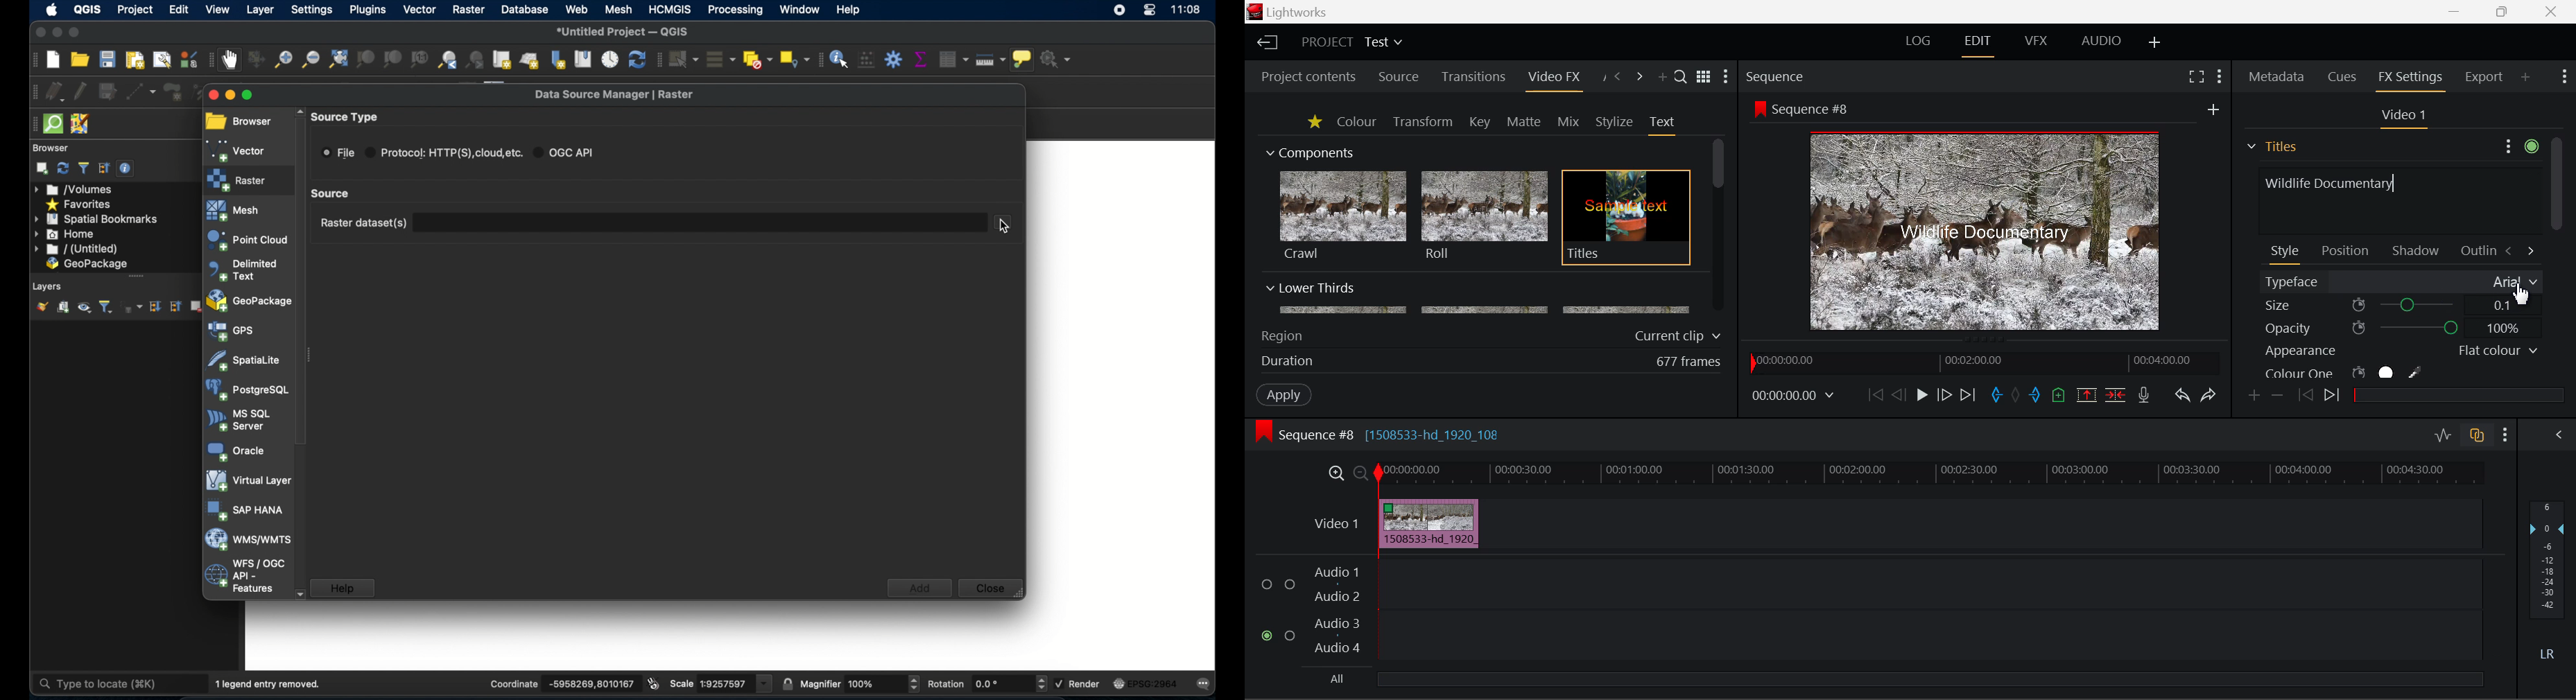 The width and height of the screenshot is (2576, 700). I want to click on icon, so click(1263, 432).